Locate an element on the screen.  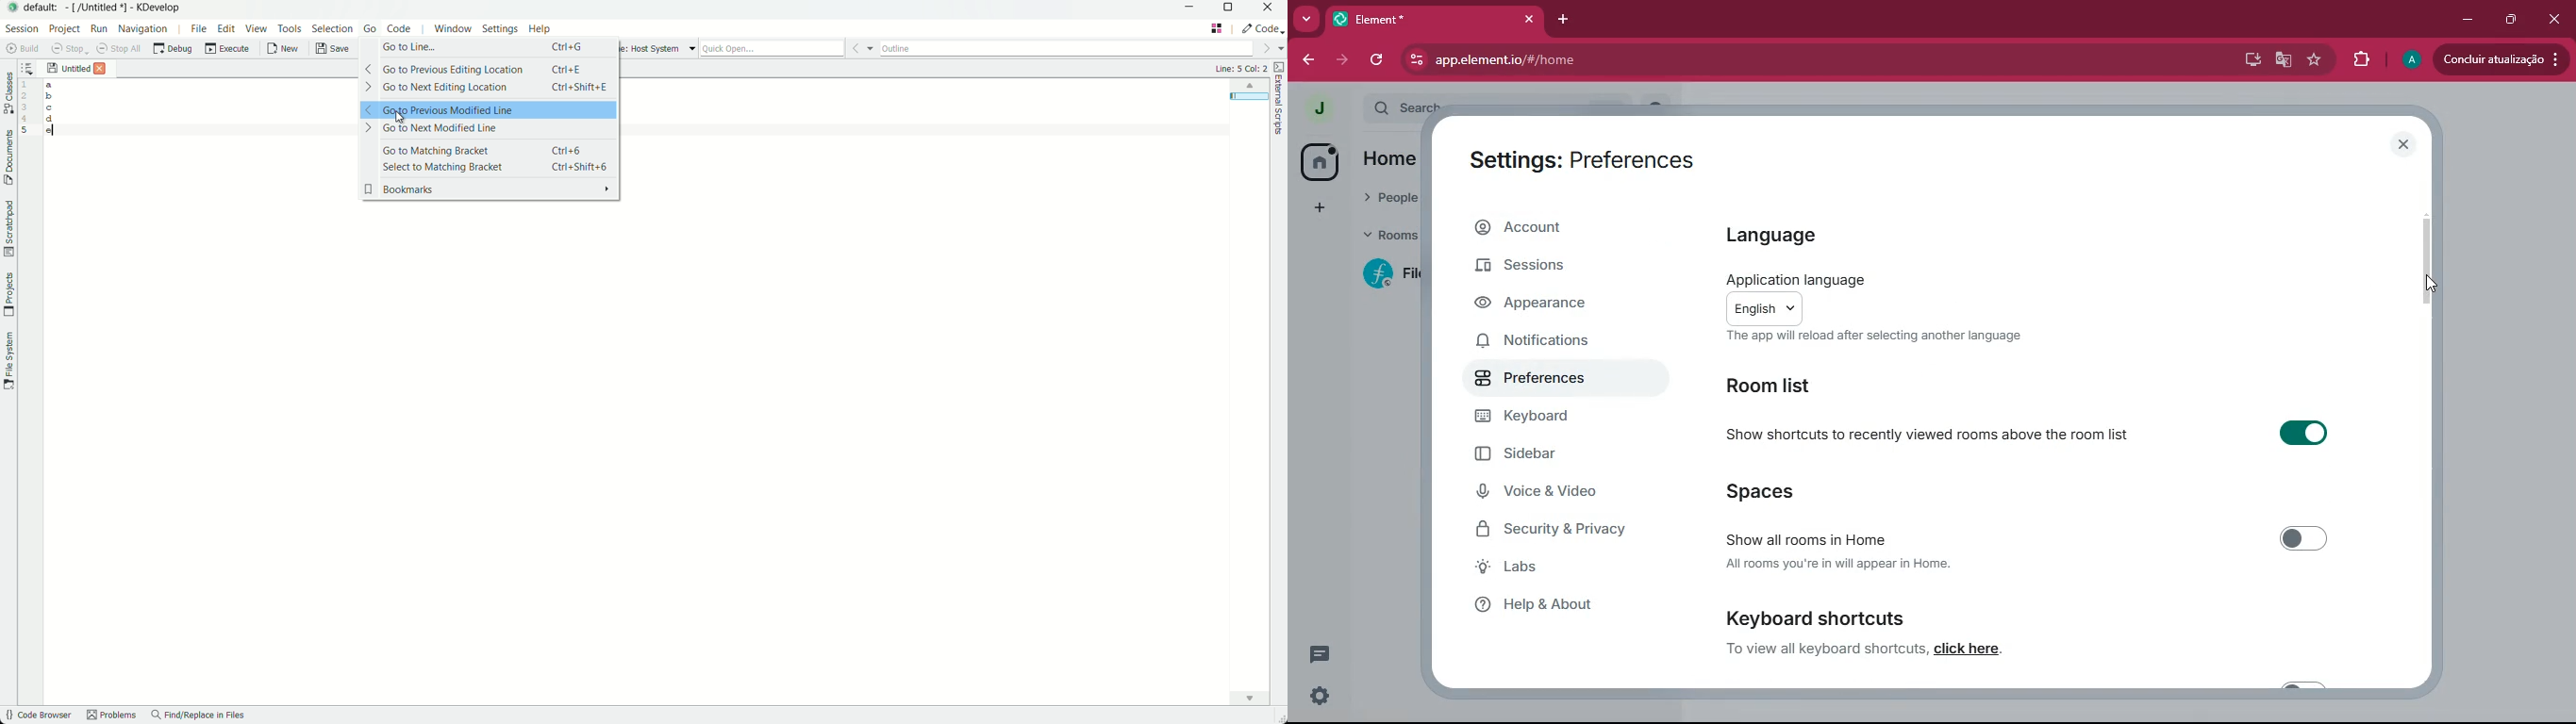
close is located at coordinates (2402, 144).